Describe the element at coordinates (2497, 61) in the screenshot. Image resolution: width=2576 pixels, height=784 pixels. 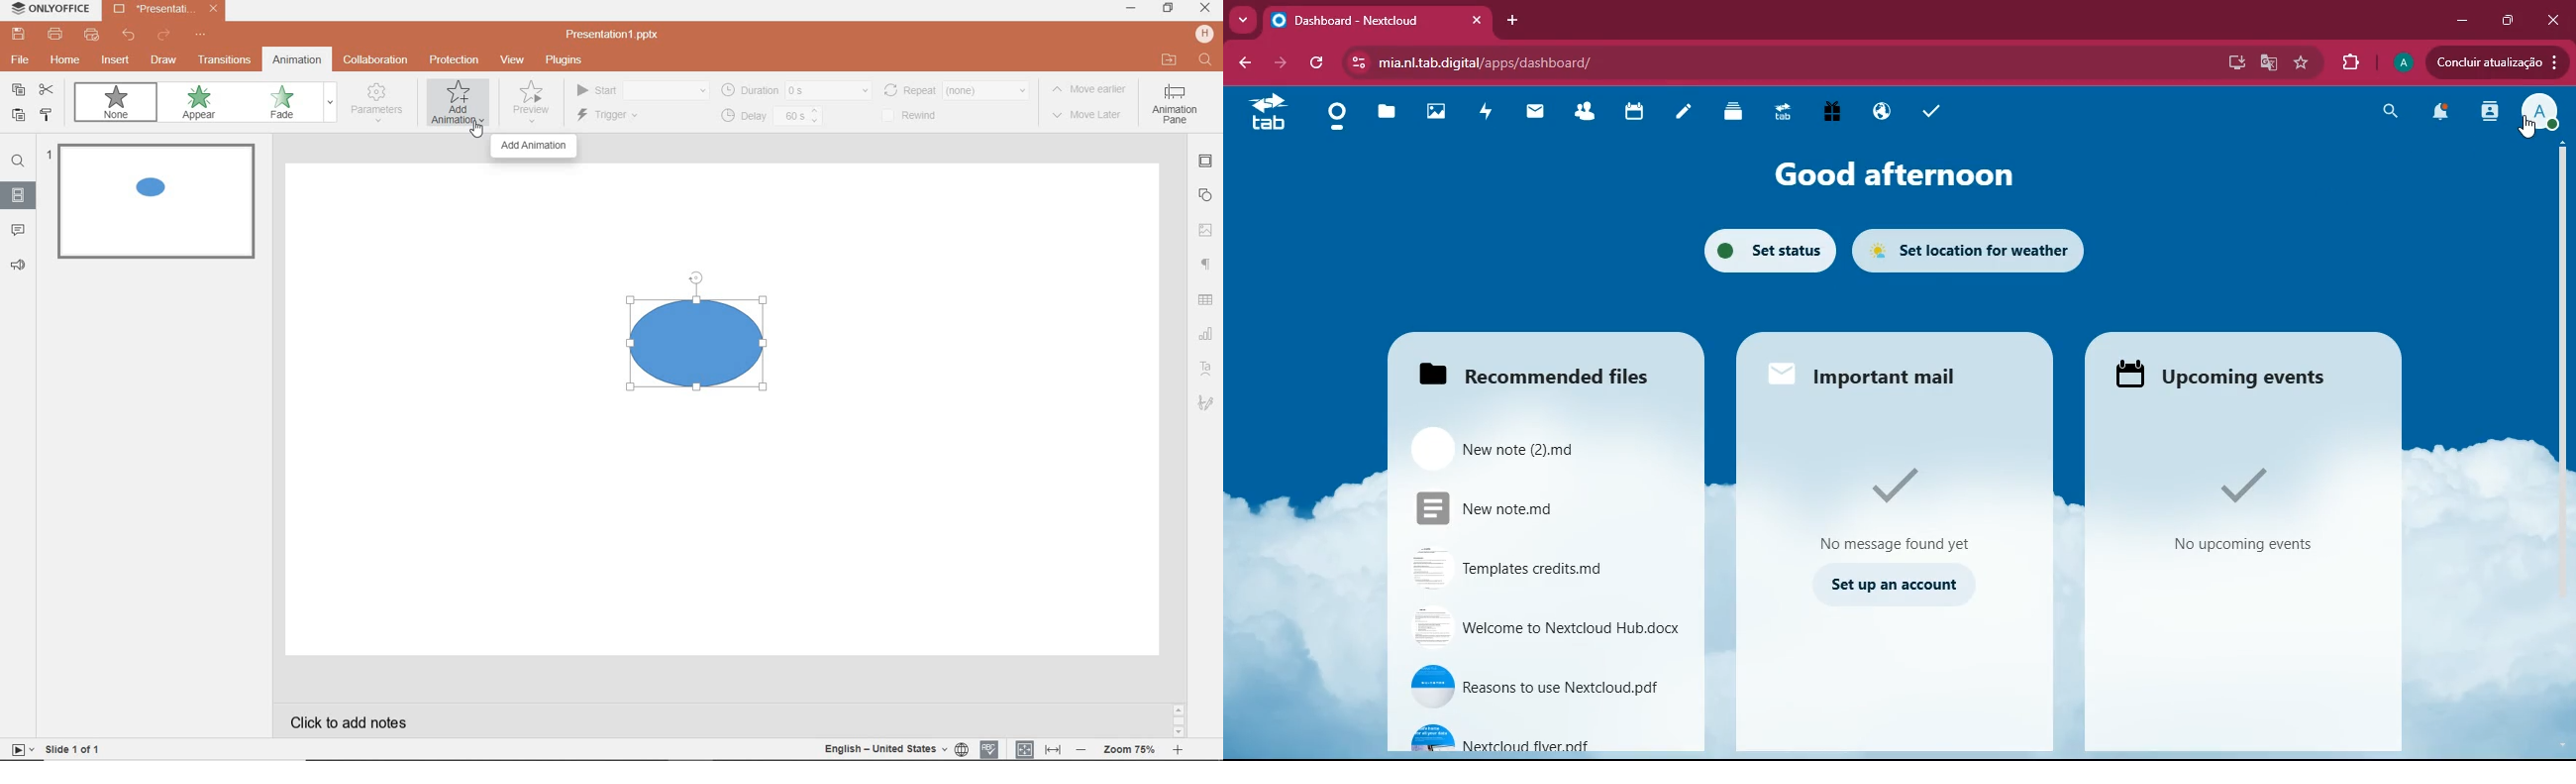
I see `Concluir atualizacao` at that location.